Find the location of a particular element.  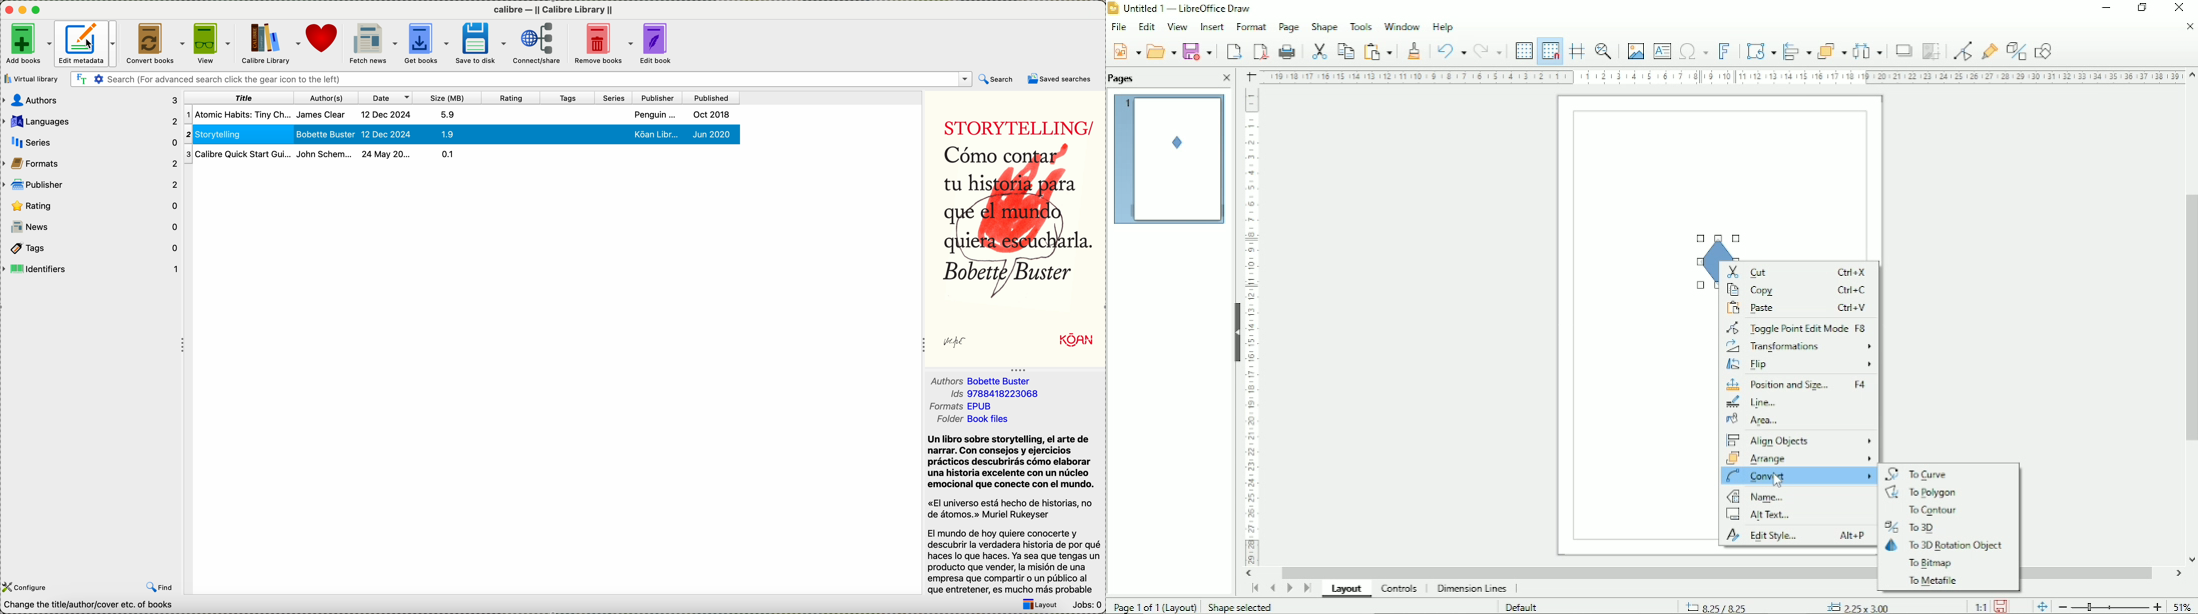

To 3D is located at coordinates (1915, 527).